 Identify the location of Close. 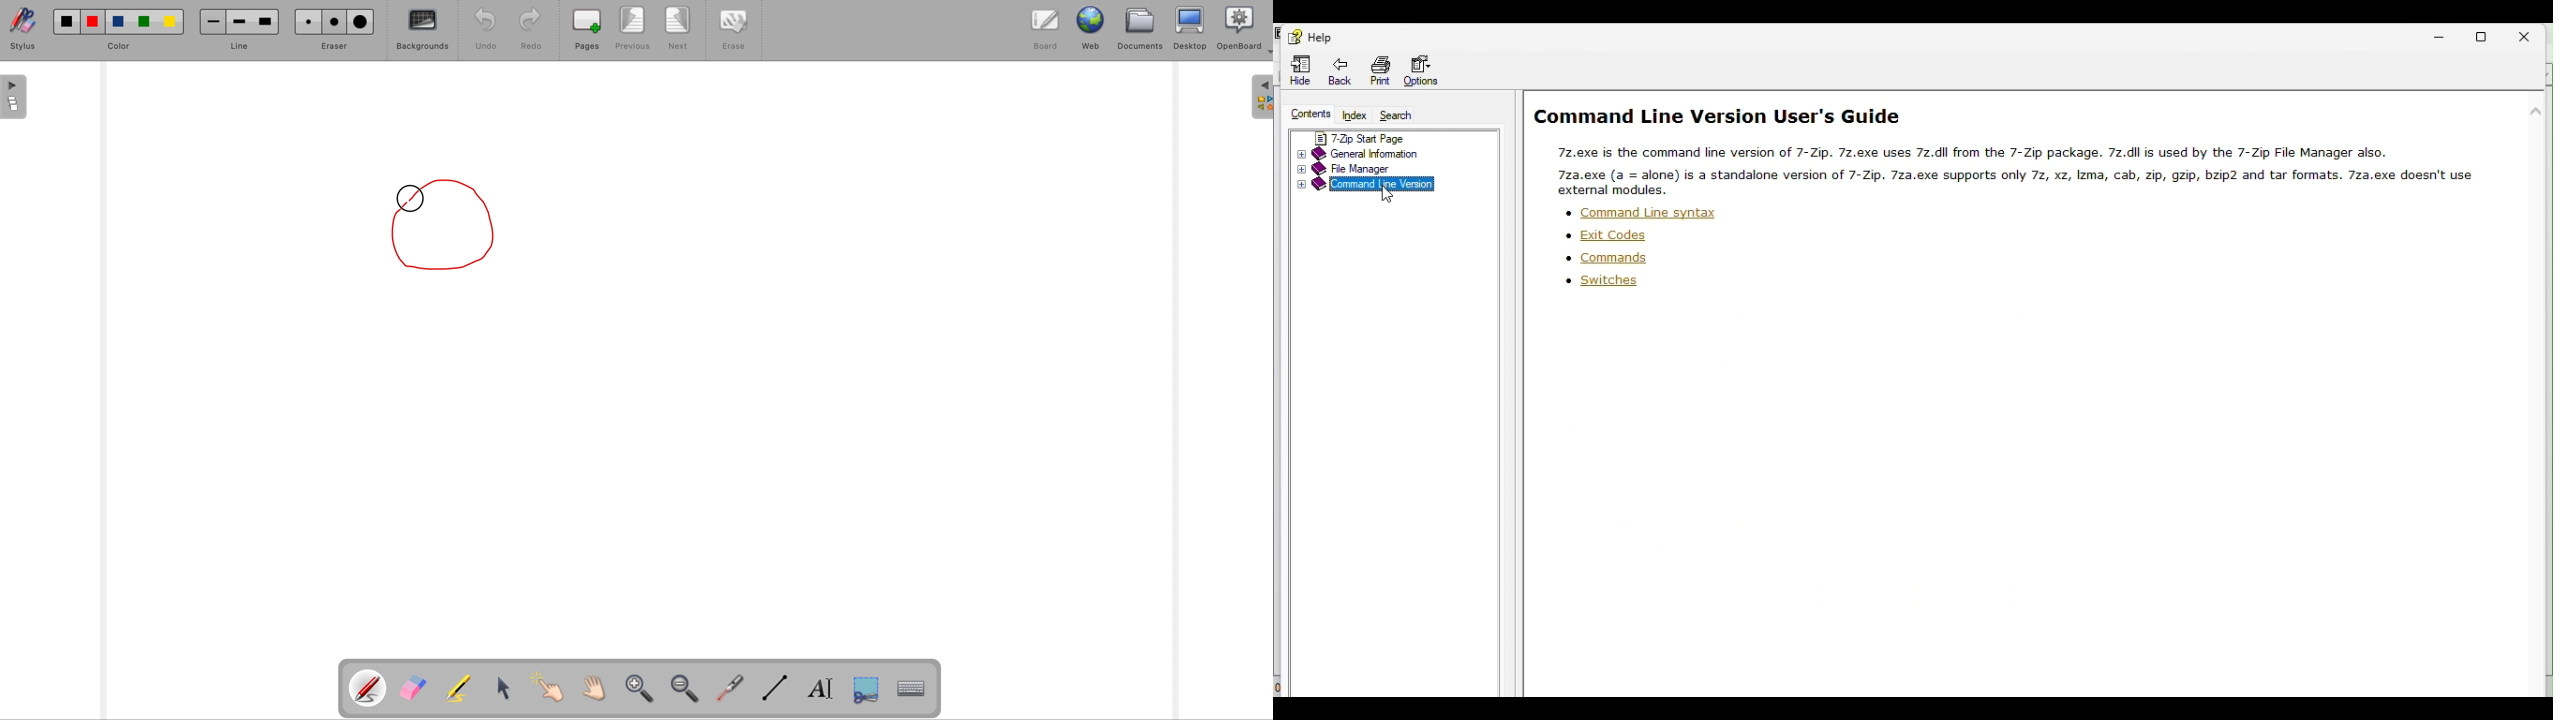
(2536, 31).